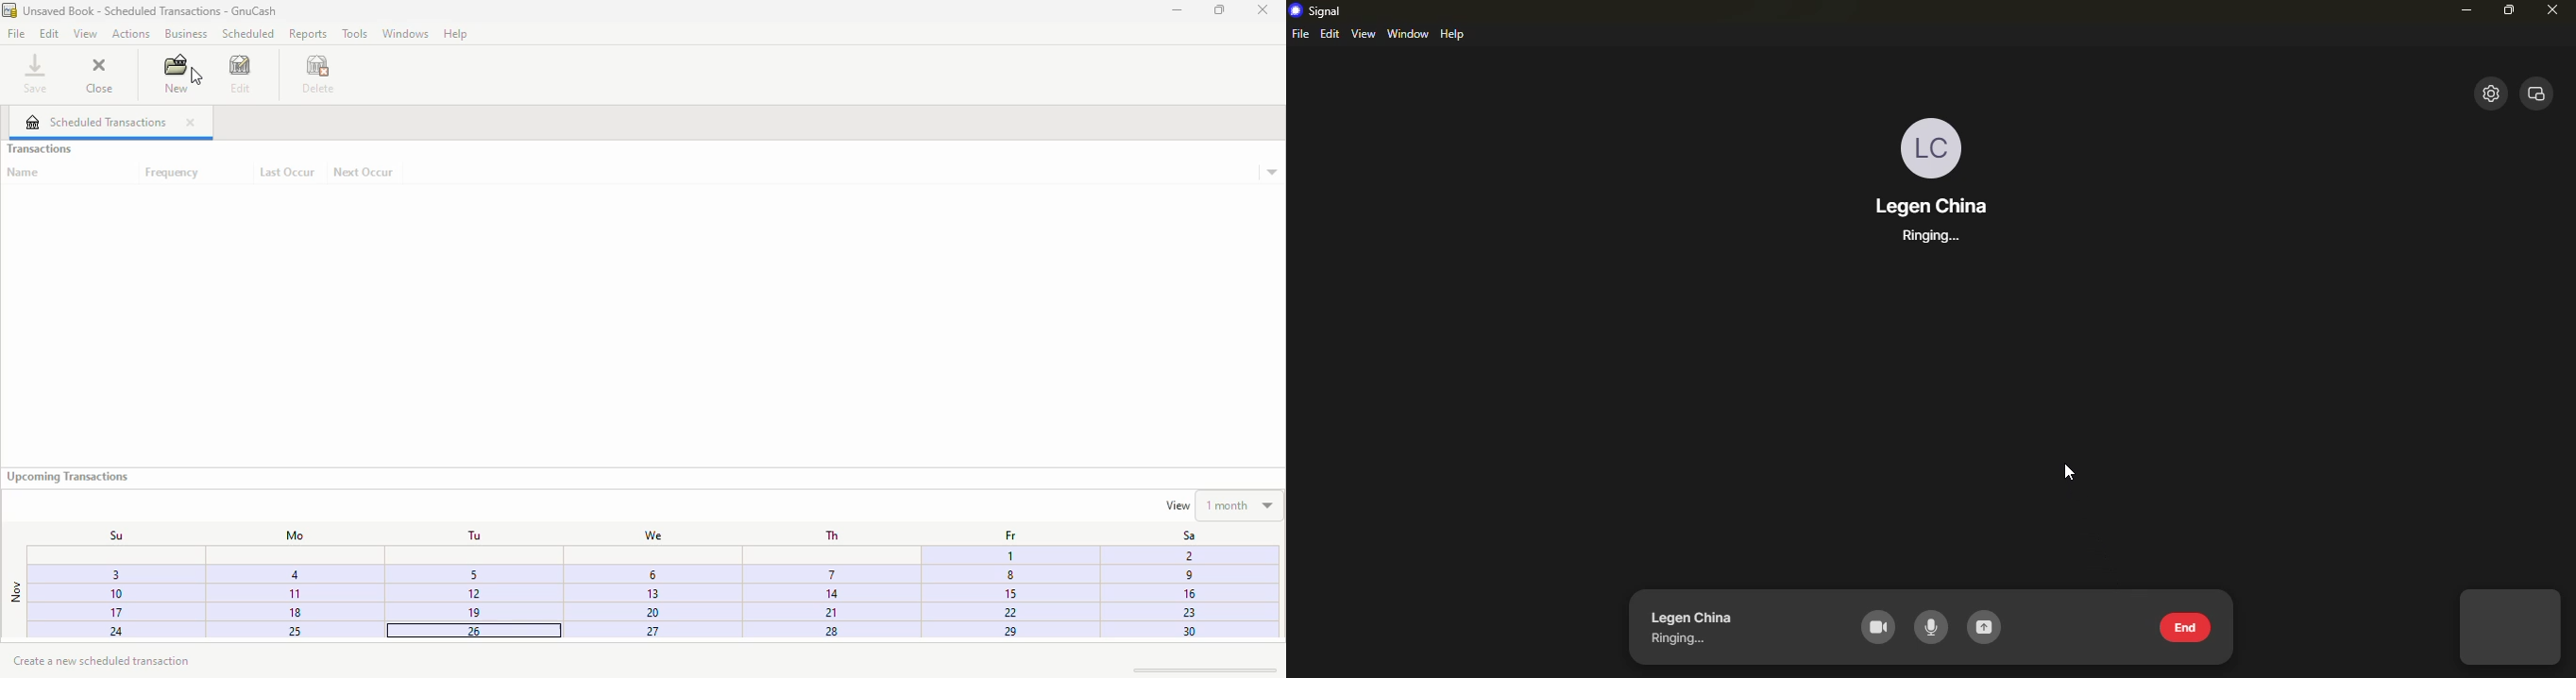  I want to click on Mo, so click(289, 536).